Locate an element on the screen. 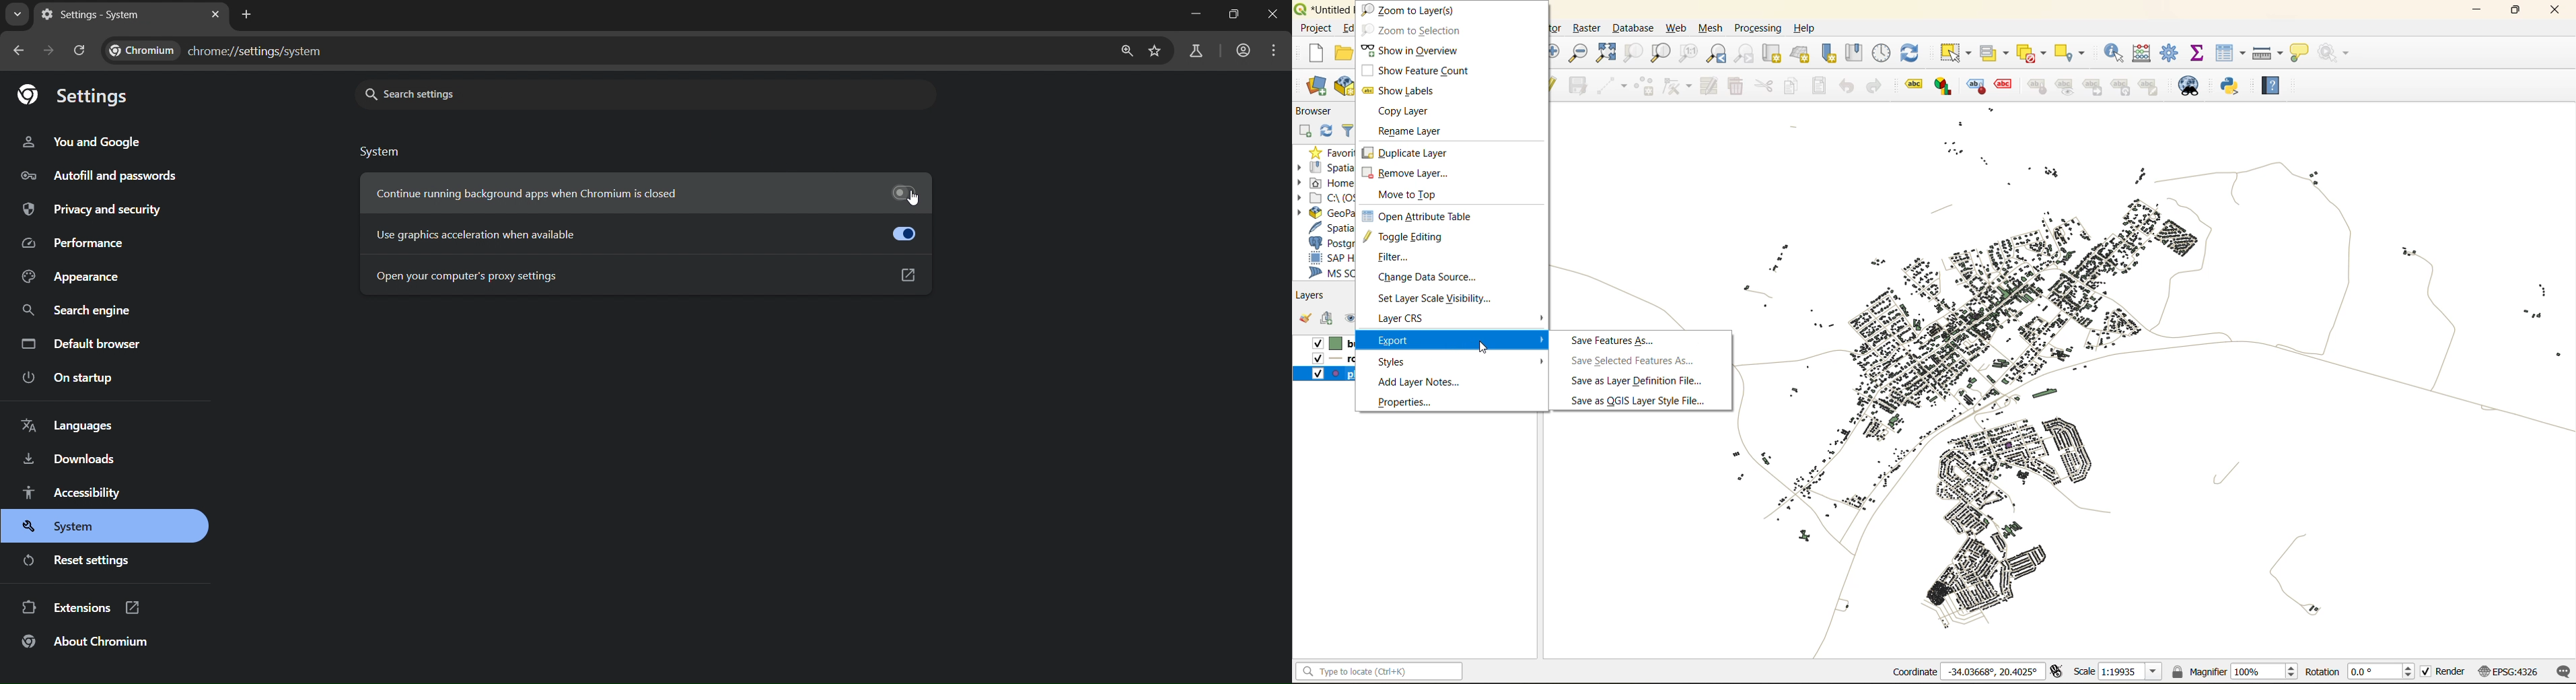 Image resolution: width=2576 pixels, height=700 pixels. control panel is located at coordinates (1883, 52).